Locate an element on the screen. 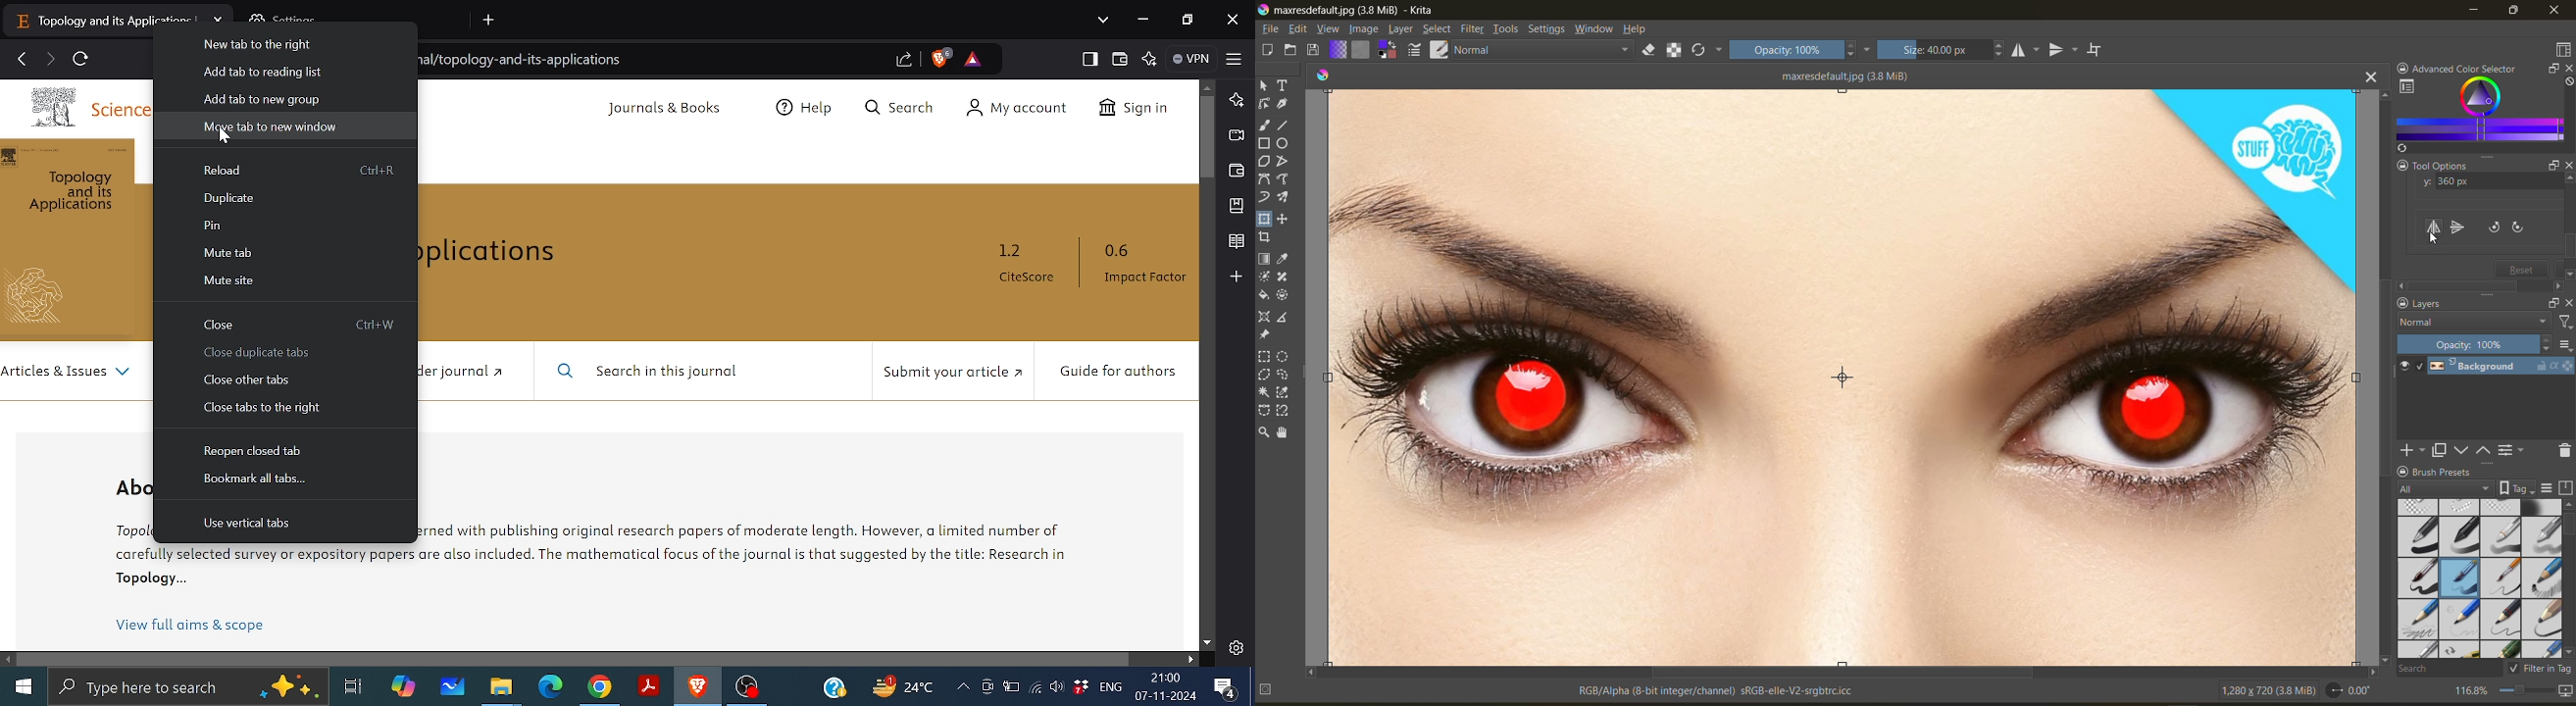 The height and width of the screenshot is (728, 2576). Scroll bar is located at coordinates (2479, 284).